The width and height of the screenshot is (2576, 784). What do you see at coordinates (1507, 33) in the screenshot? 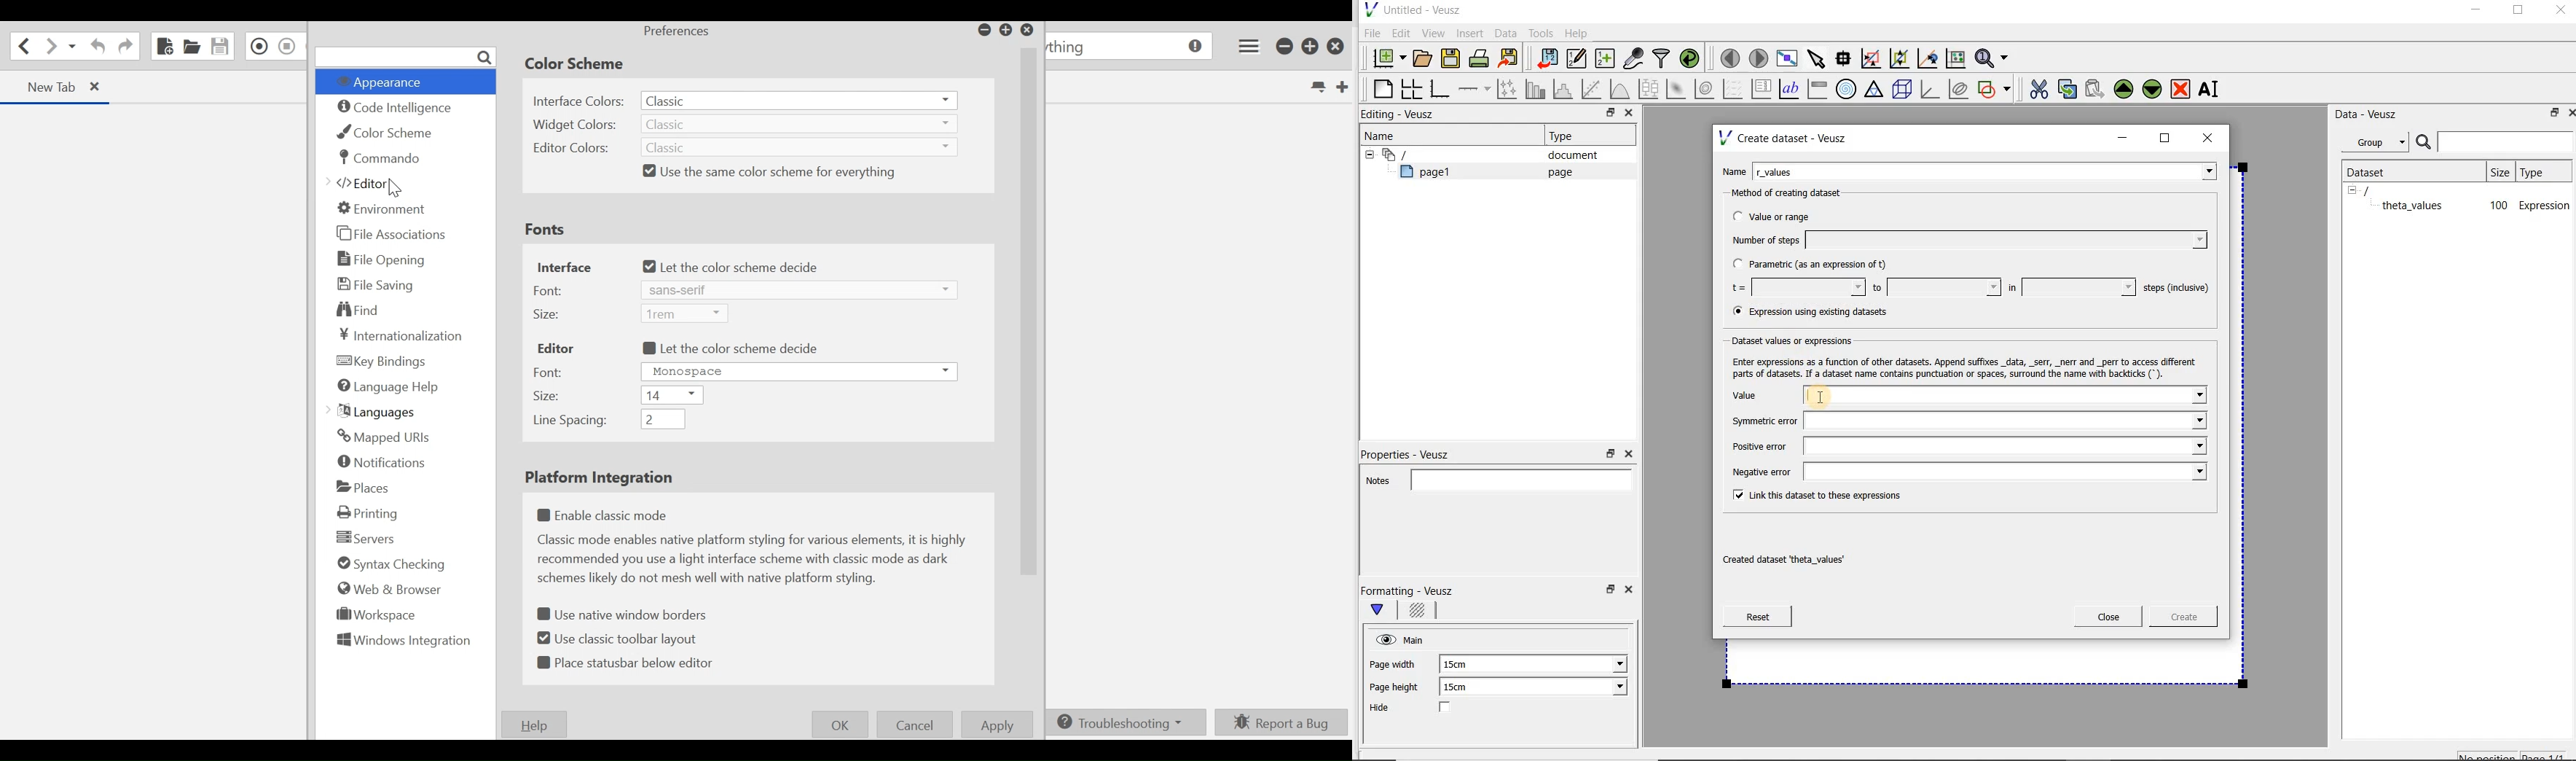
I see `Data` at bounding box center [1507, 33].